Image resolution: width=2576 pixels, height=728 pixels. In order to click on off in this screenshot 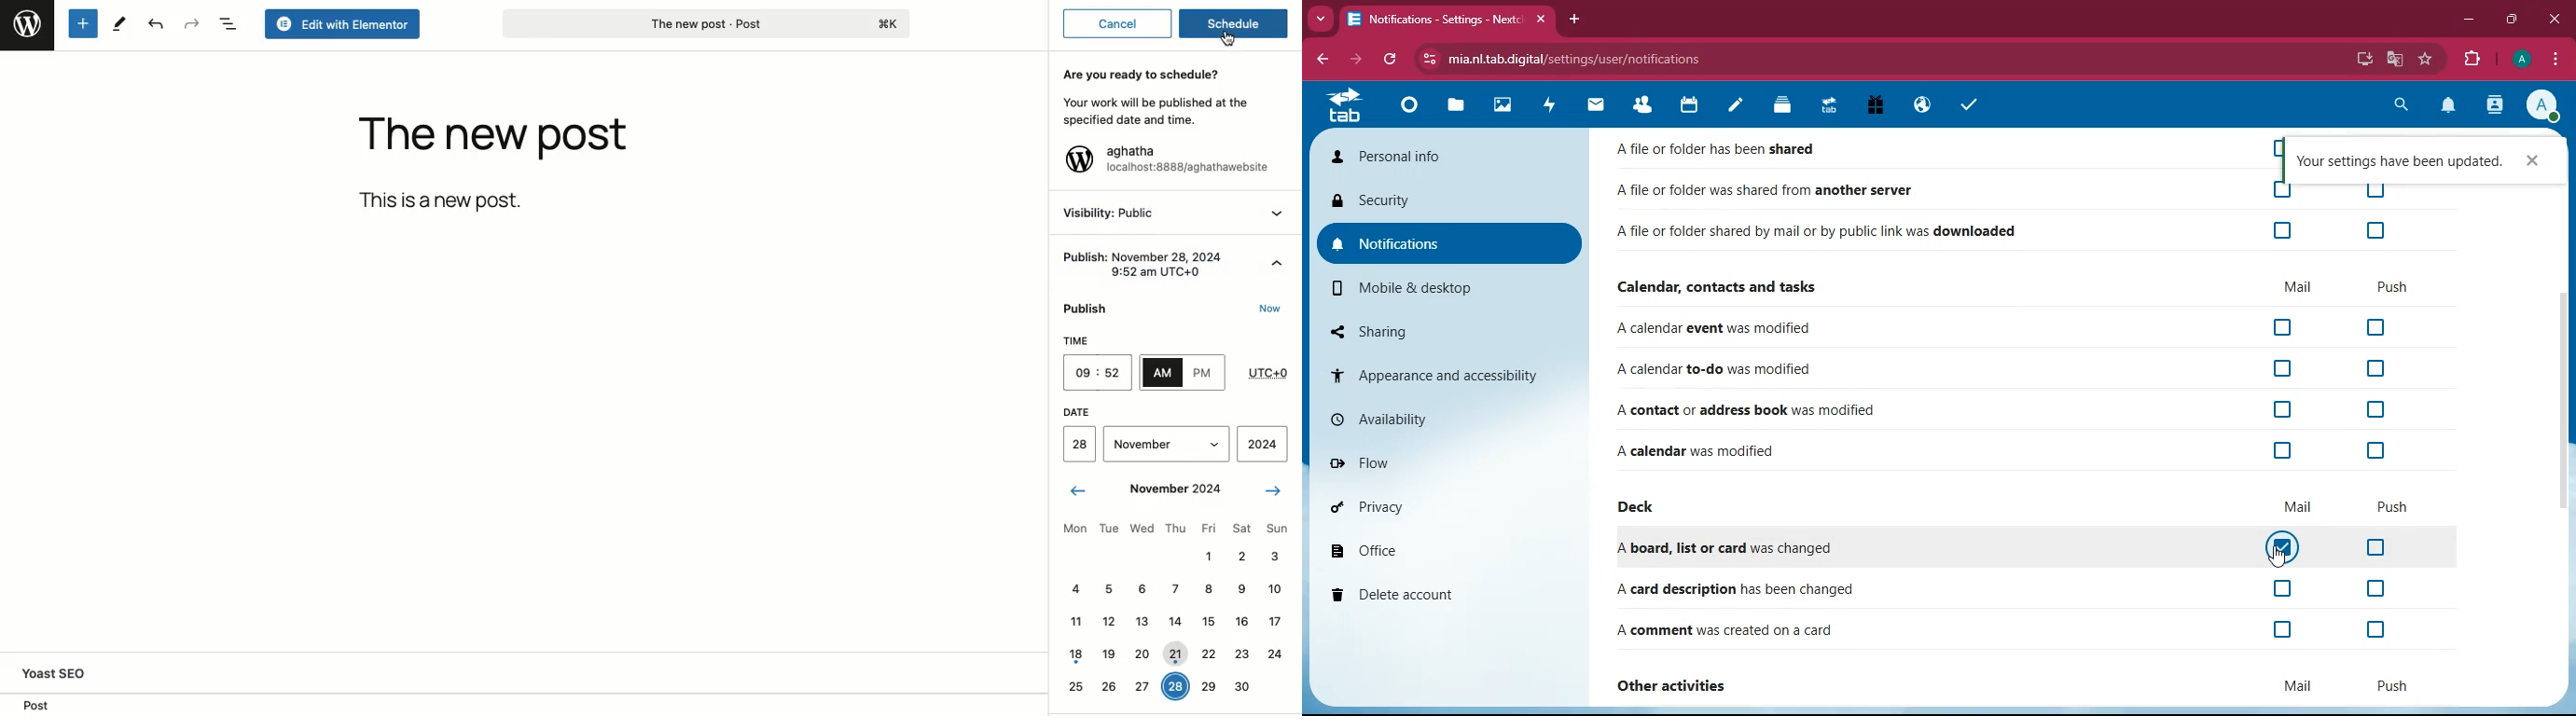, I will do `click(2285, 588)`.